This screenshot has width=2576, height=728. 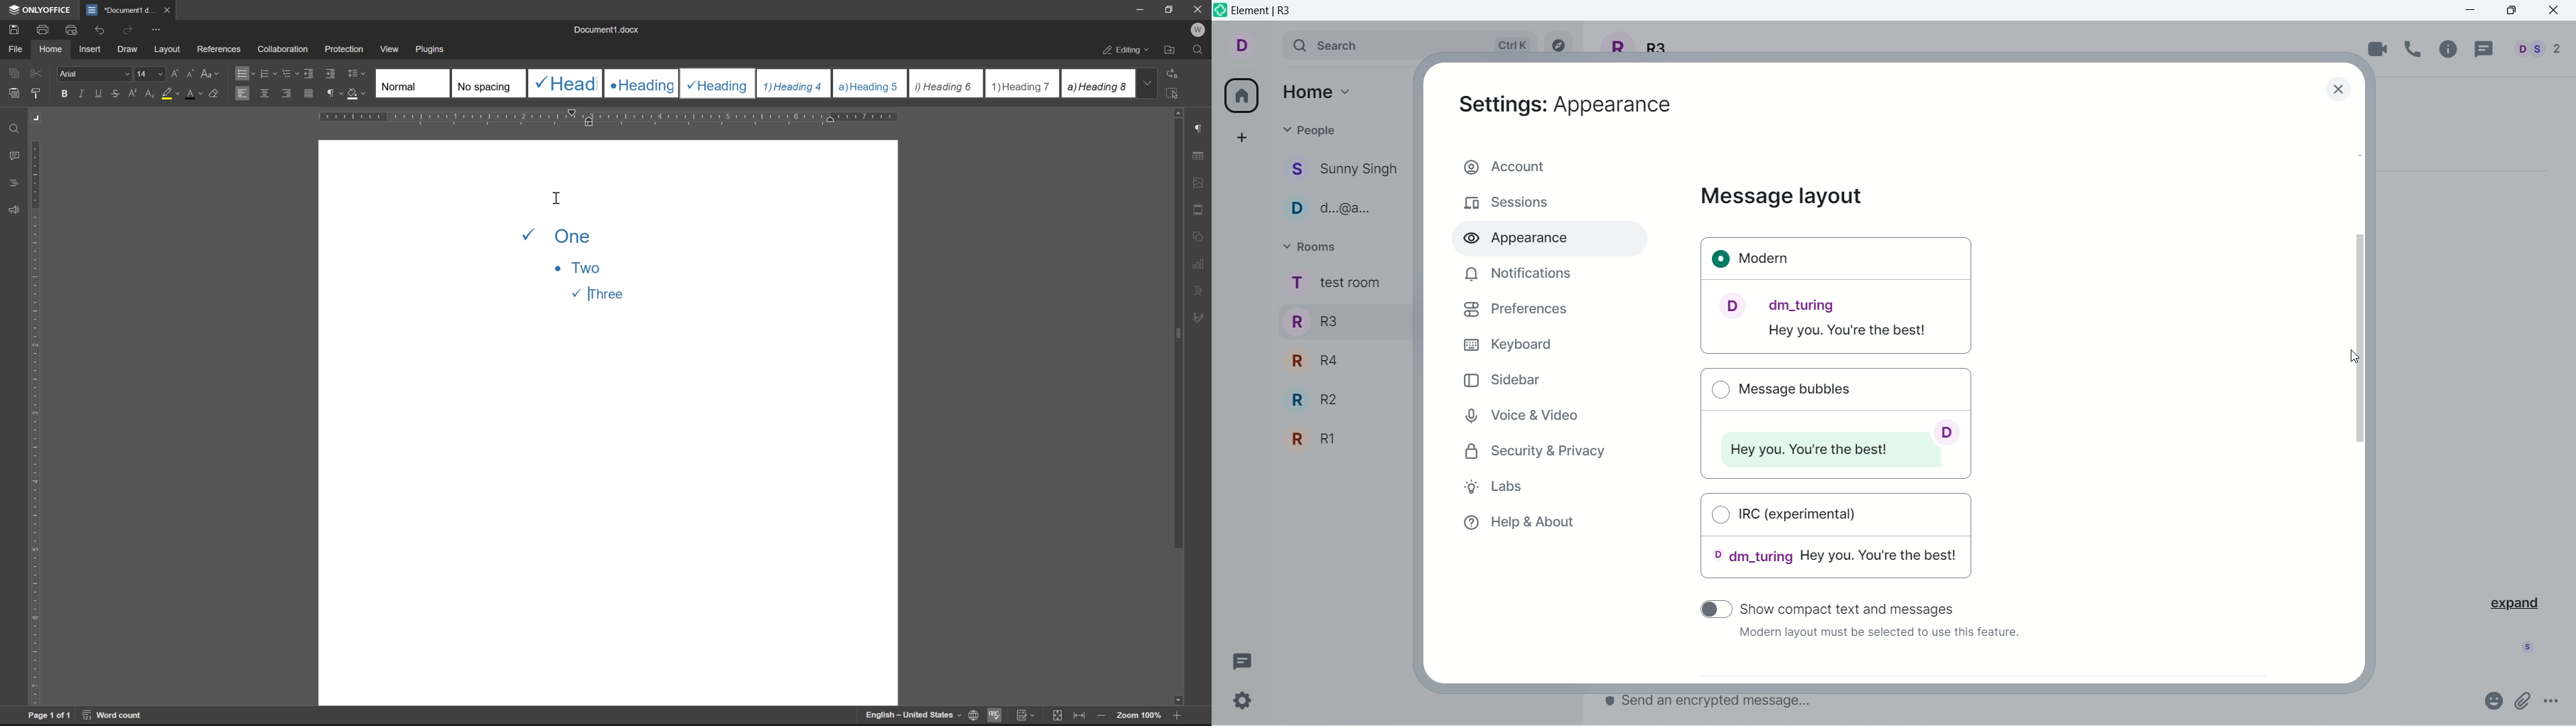 I want to click on copy style, so click(x=36, y=94).